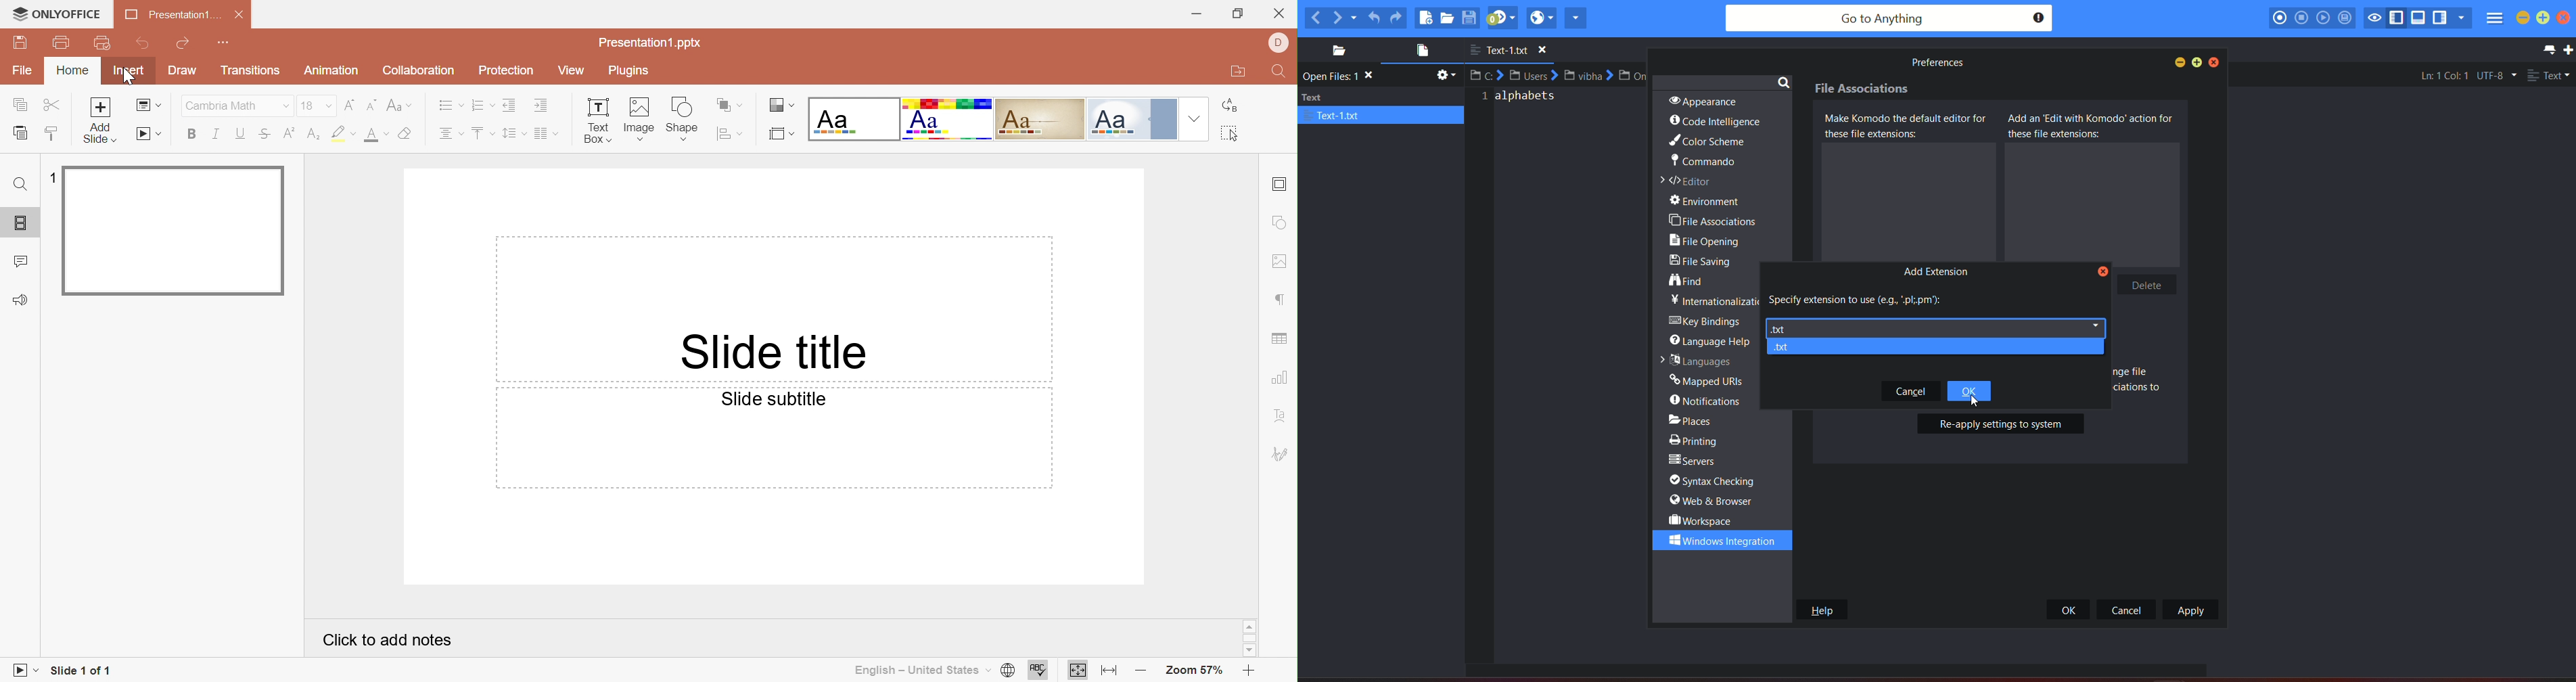 This screenshot has width=2576, height=700. What do you see at coordinates (727, 104) in the screenshot?
I see `Arrange shape` at bounding box center [727, 104].